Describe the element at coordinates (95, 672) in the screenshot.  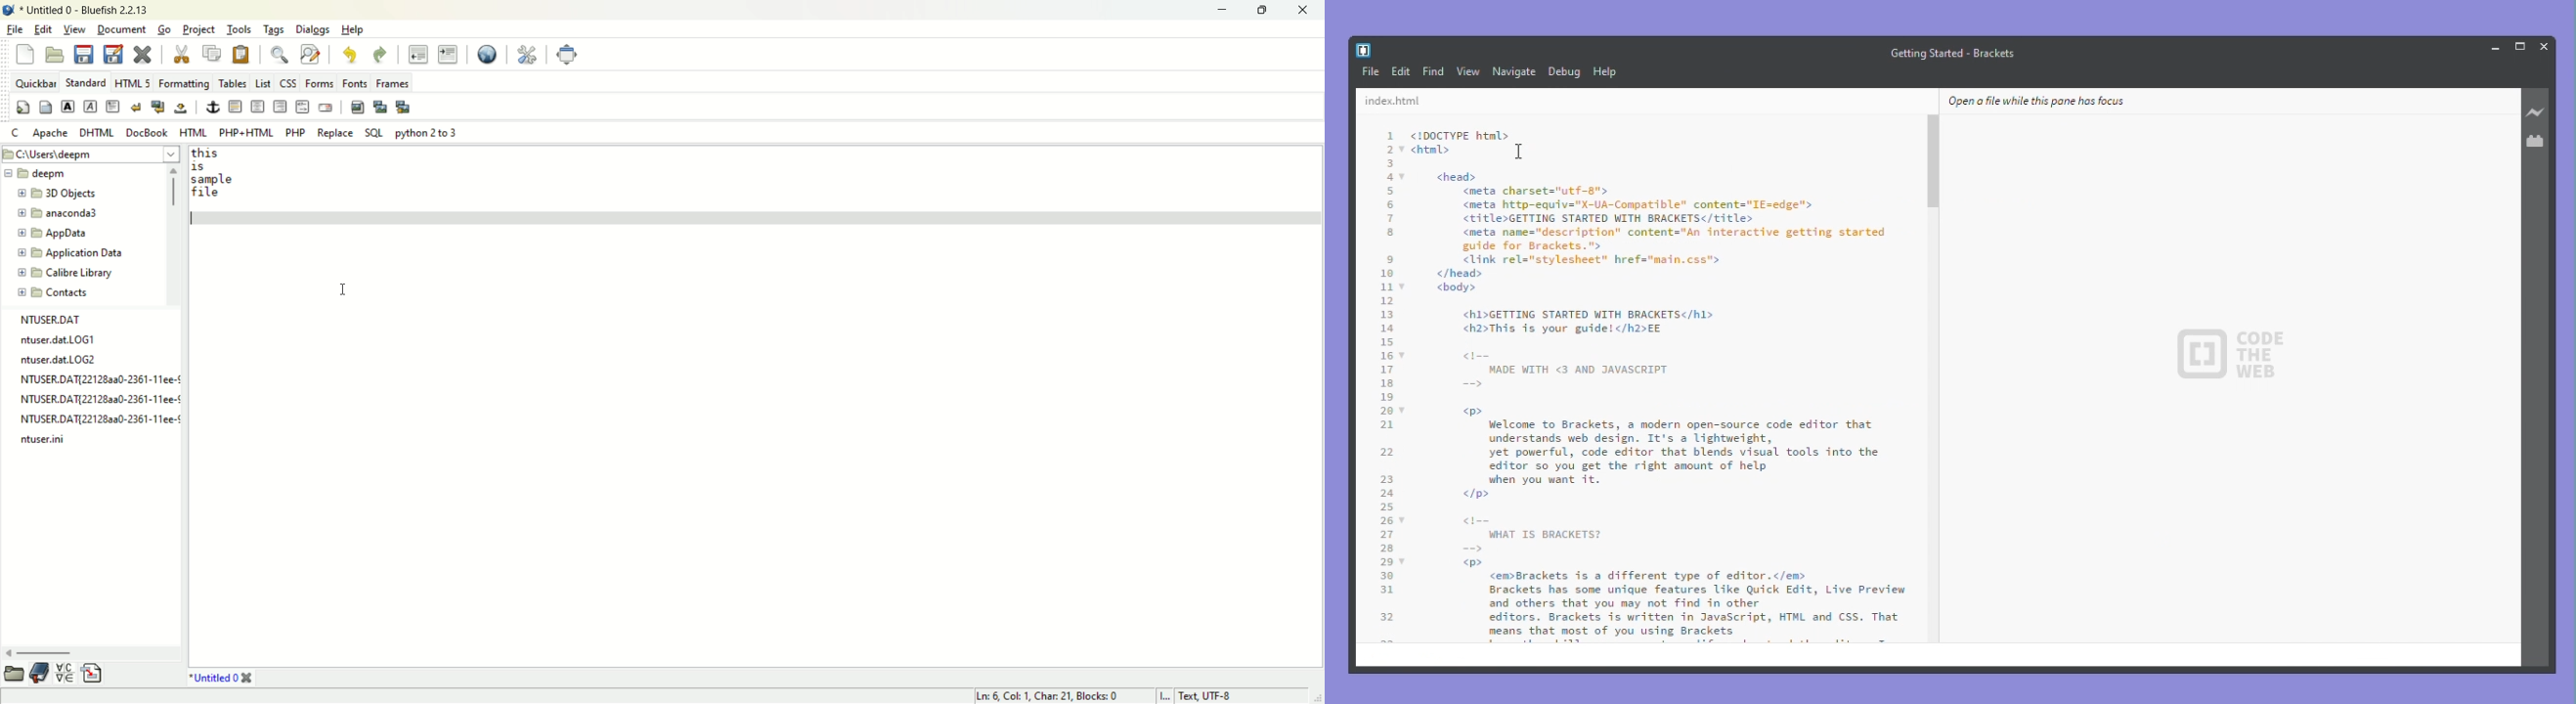
I see `snippet` at that location.